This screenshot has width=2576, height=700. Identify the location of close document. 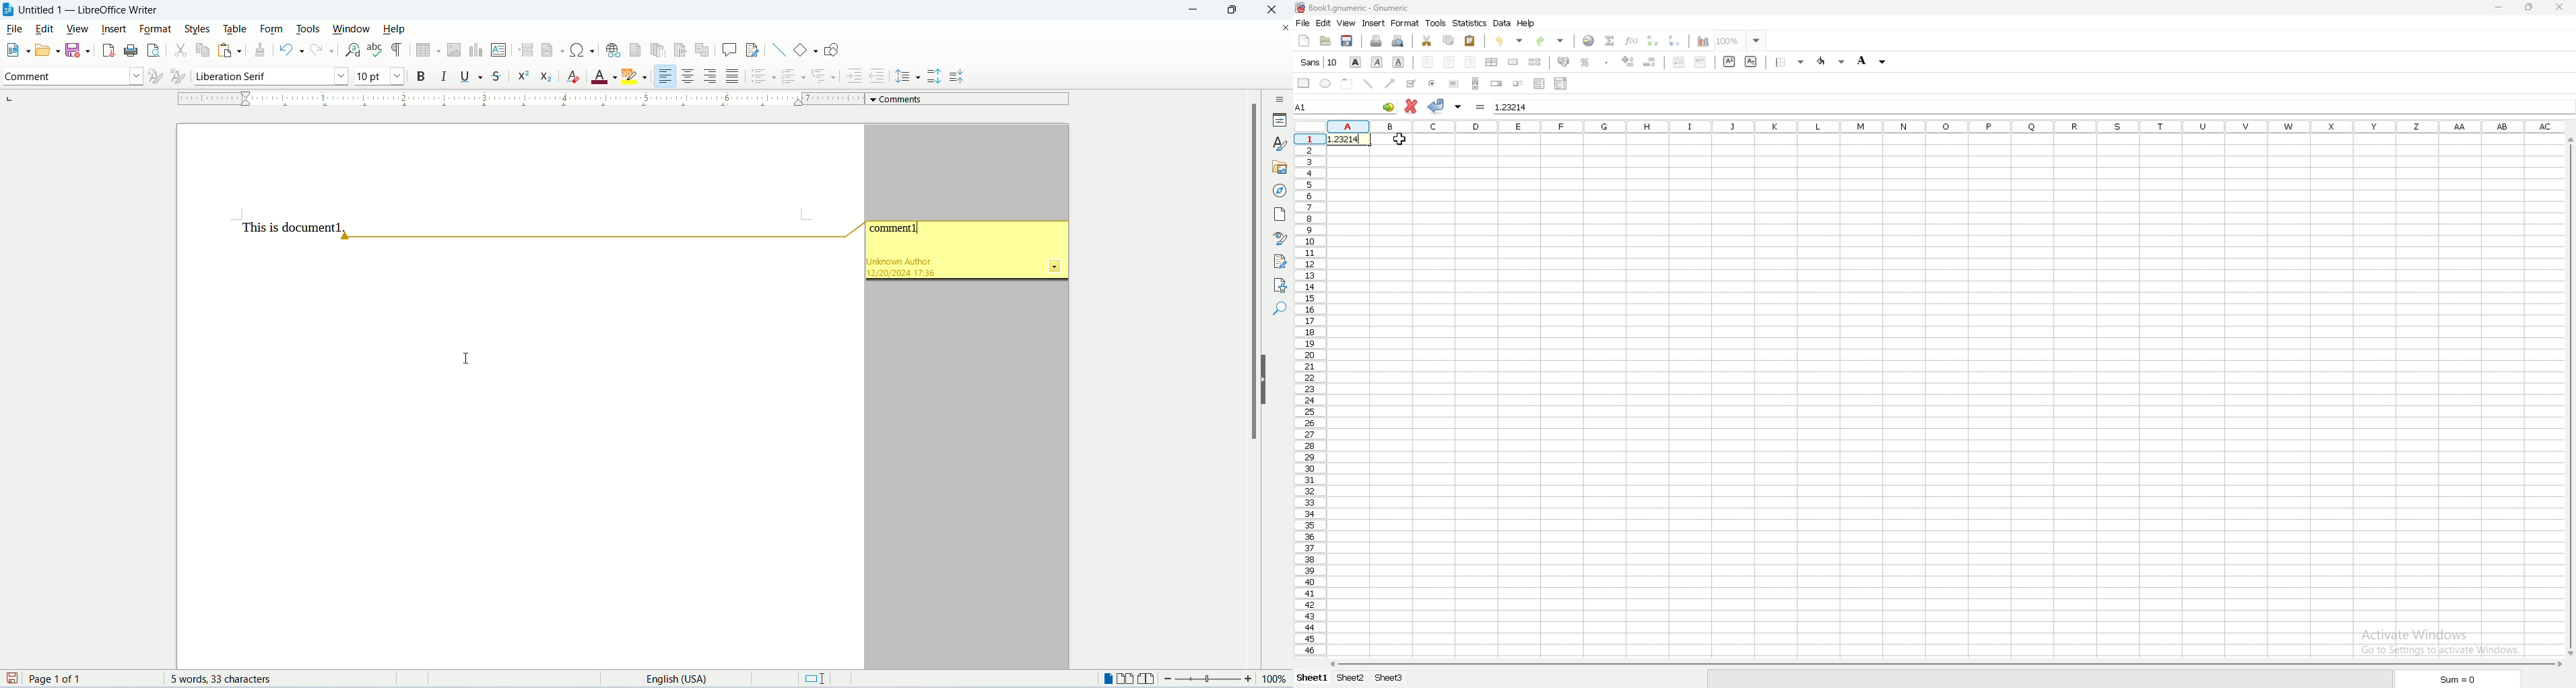
(1282, 28).